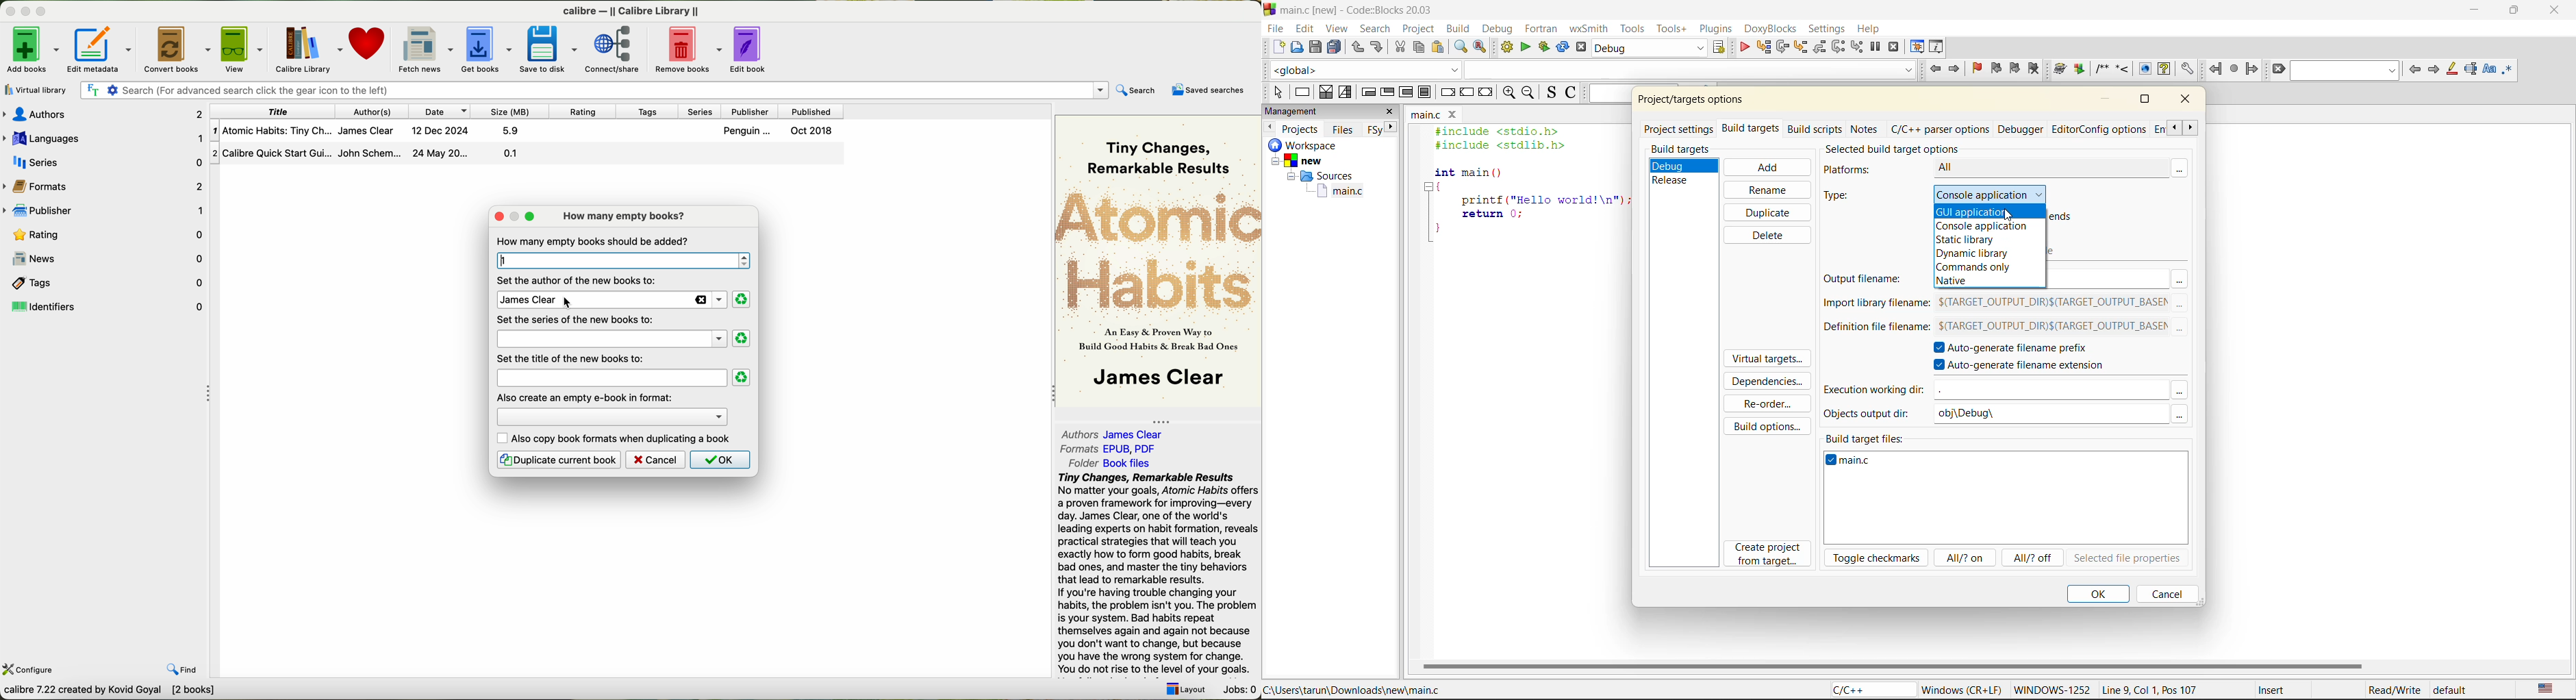  Describe the element at coordinates (597, 90) in the screenshot. I see `search bar` at that location.